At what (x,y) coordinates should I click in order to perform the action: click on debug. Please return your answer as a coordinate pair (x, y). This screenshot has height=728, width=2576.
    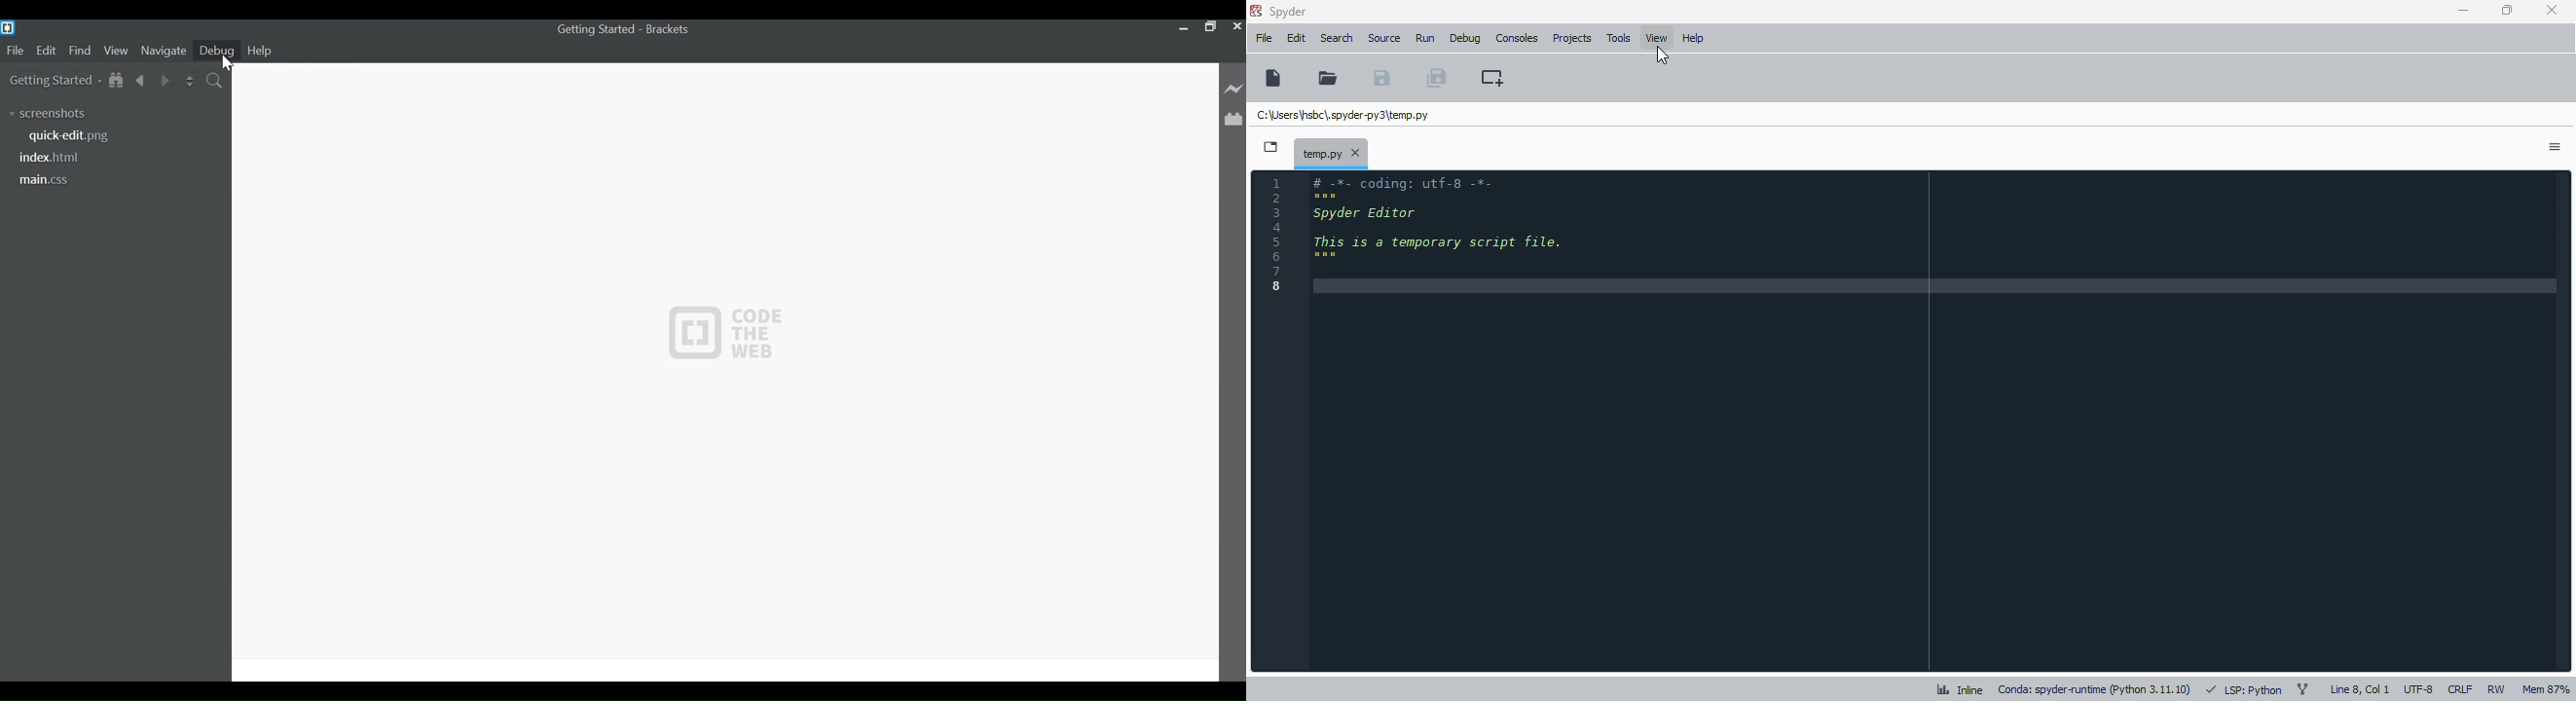
    Looking at the image, I should click on (1465, 38).